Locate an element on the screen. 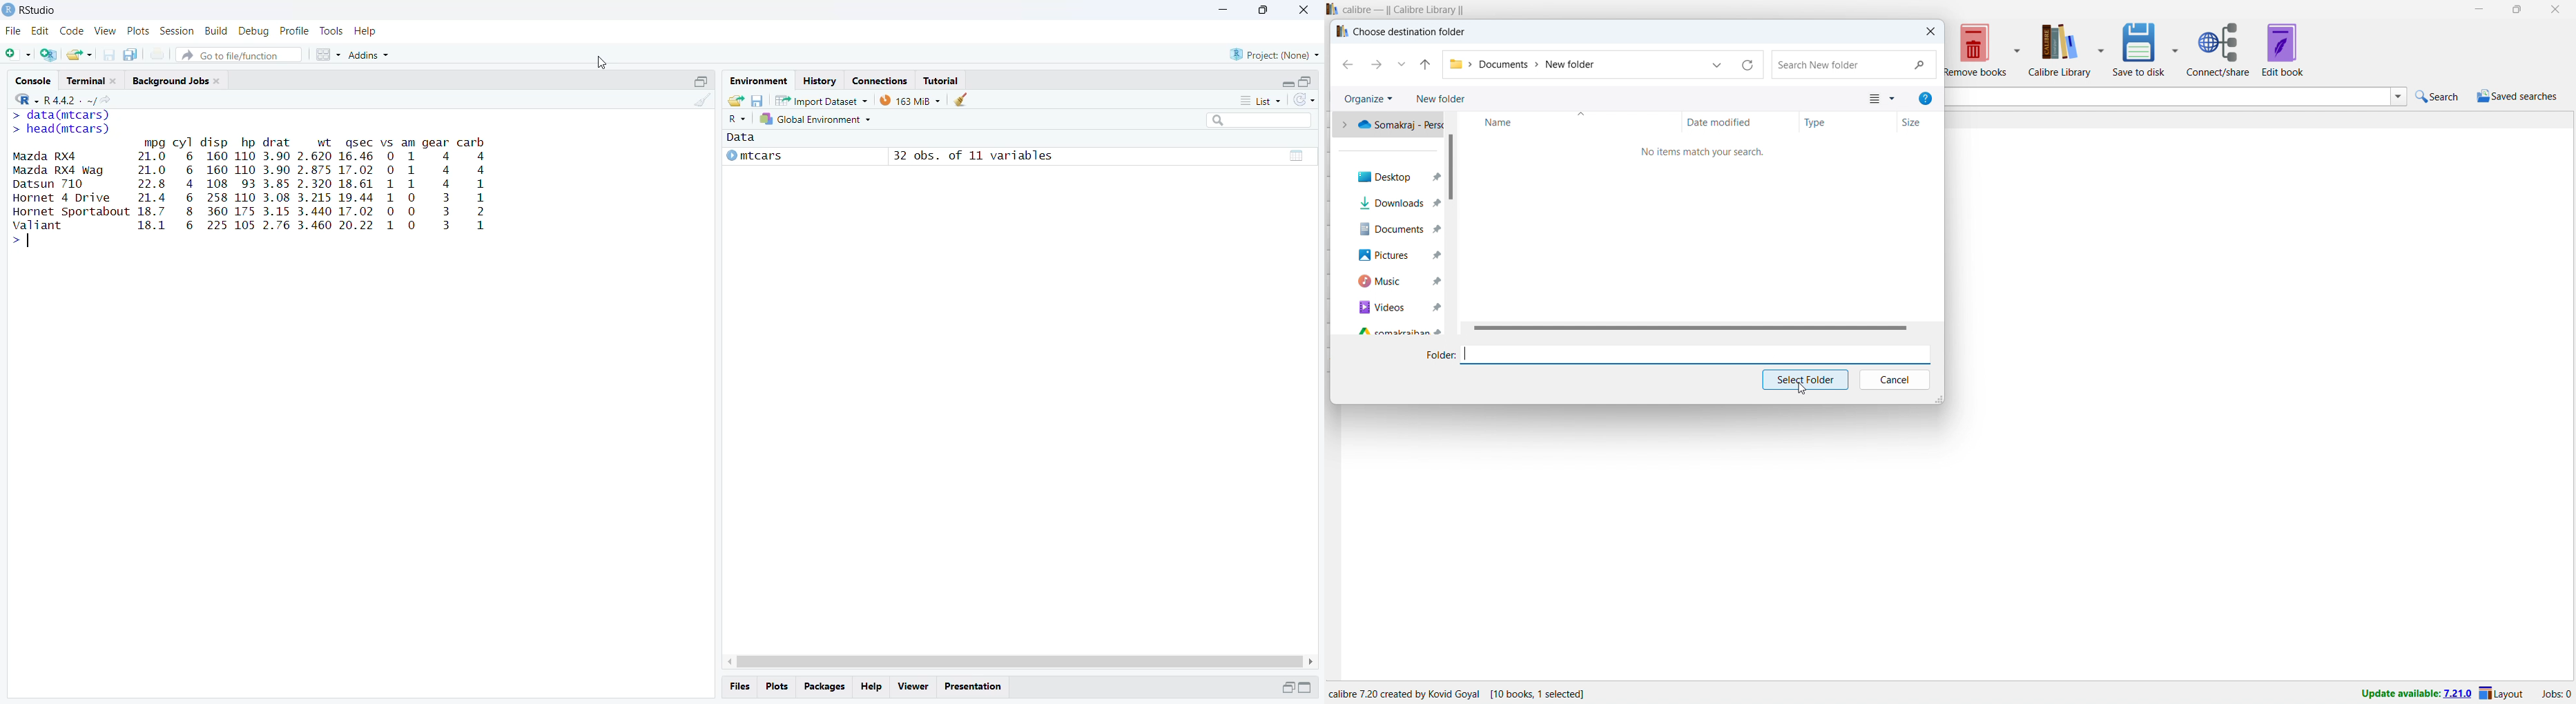  open in separate window is located at coordinates (1289, 687).